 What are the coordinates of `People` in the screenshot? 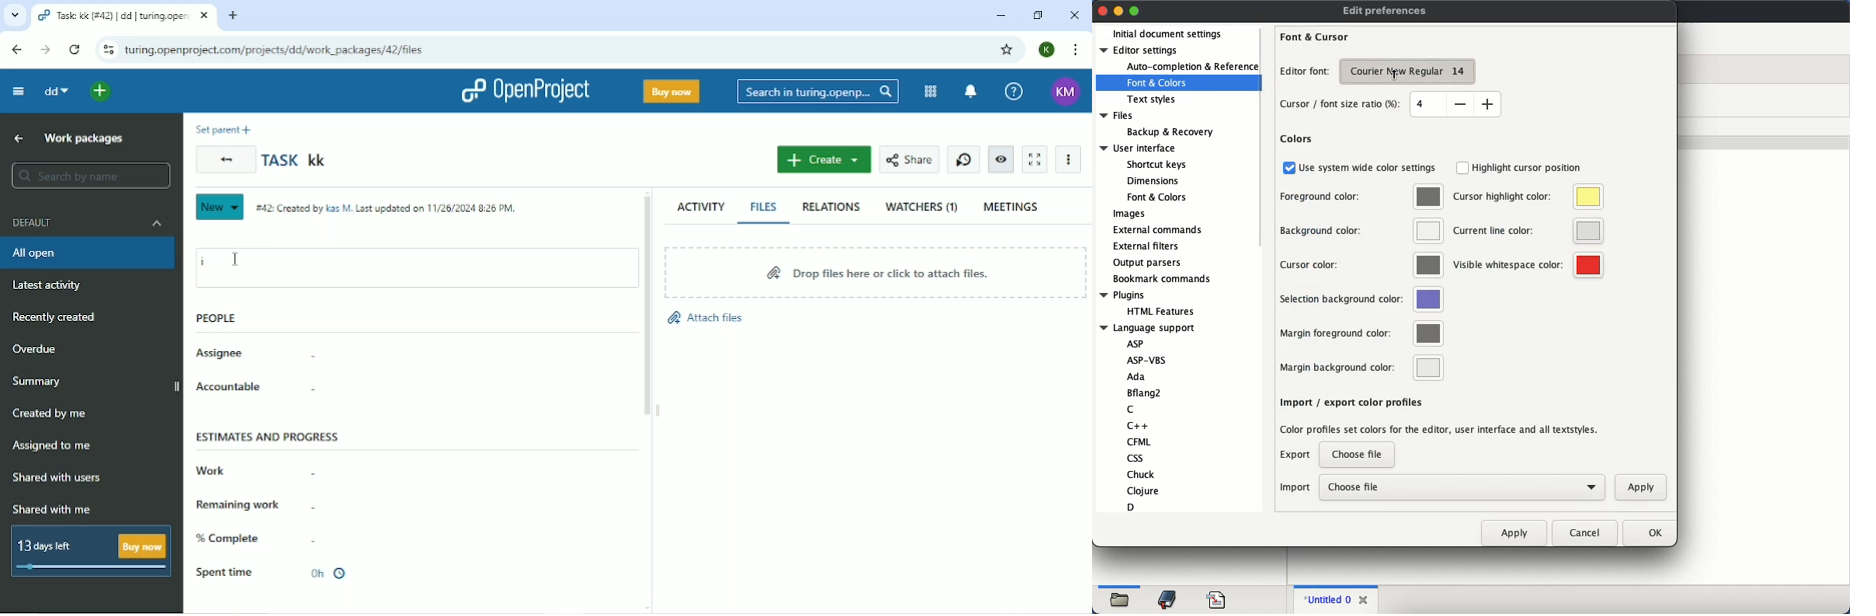 It's located at (218, 319).